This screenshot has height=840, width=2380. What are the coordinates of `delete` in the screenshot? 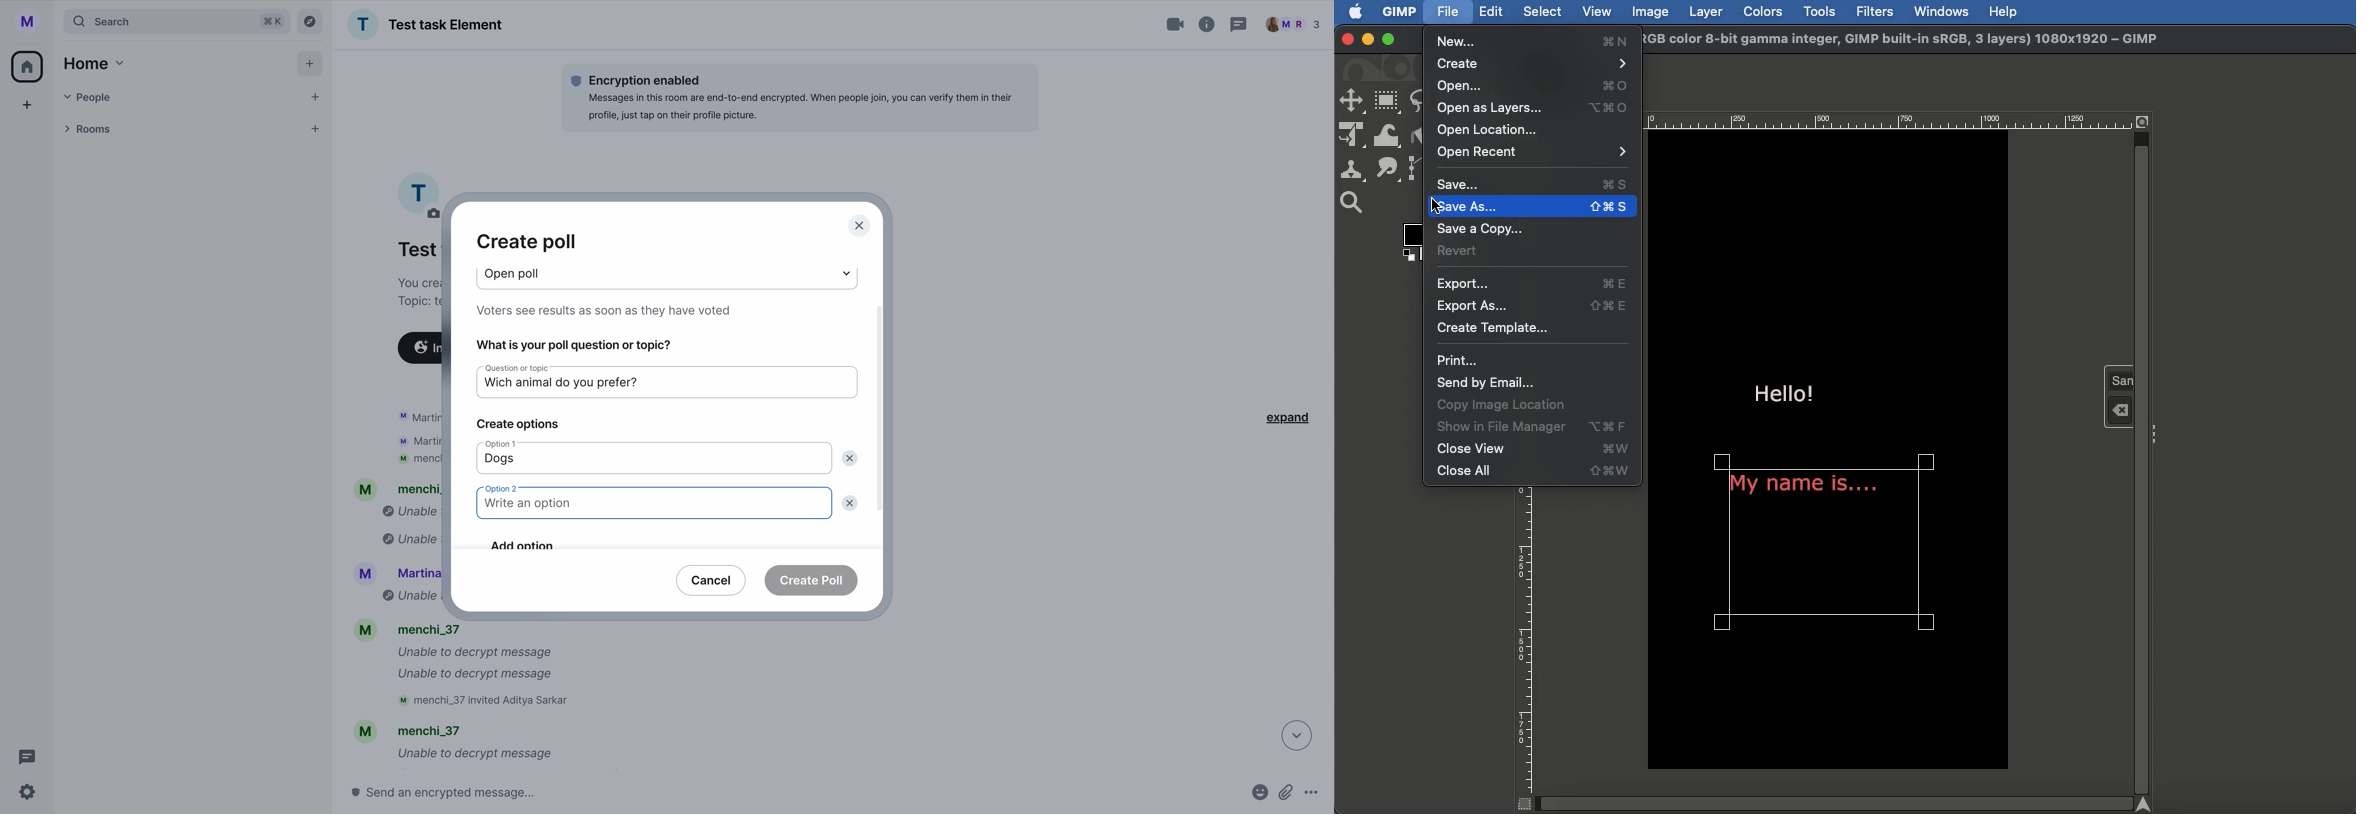 It's located at (852, 506).